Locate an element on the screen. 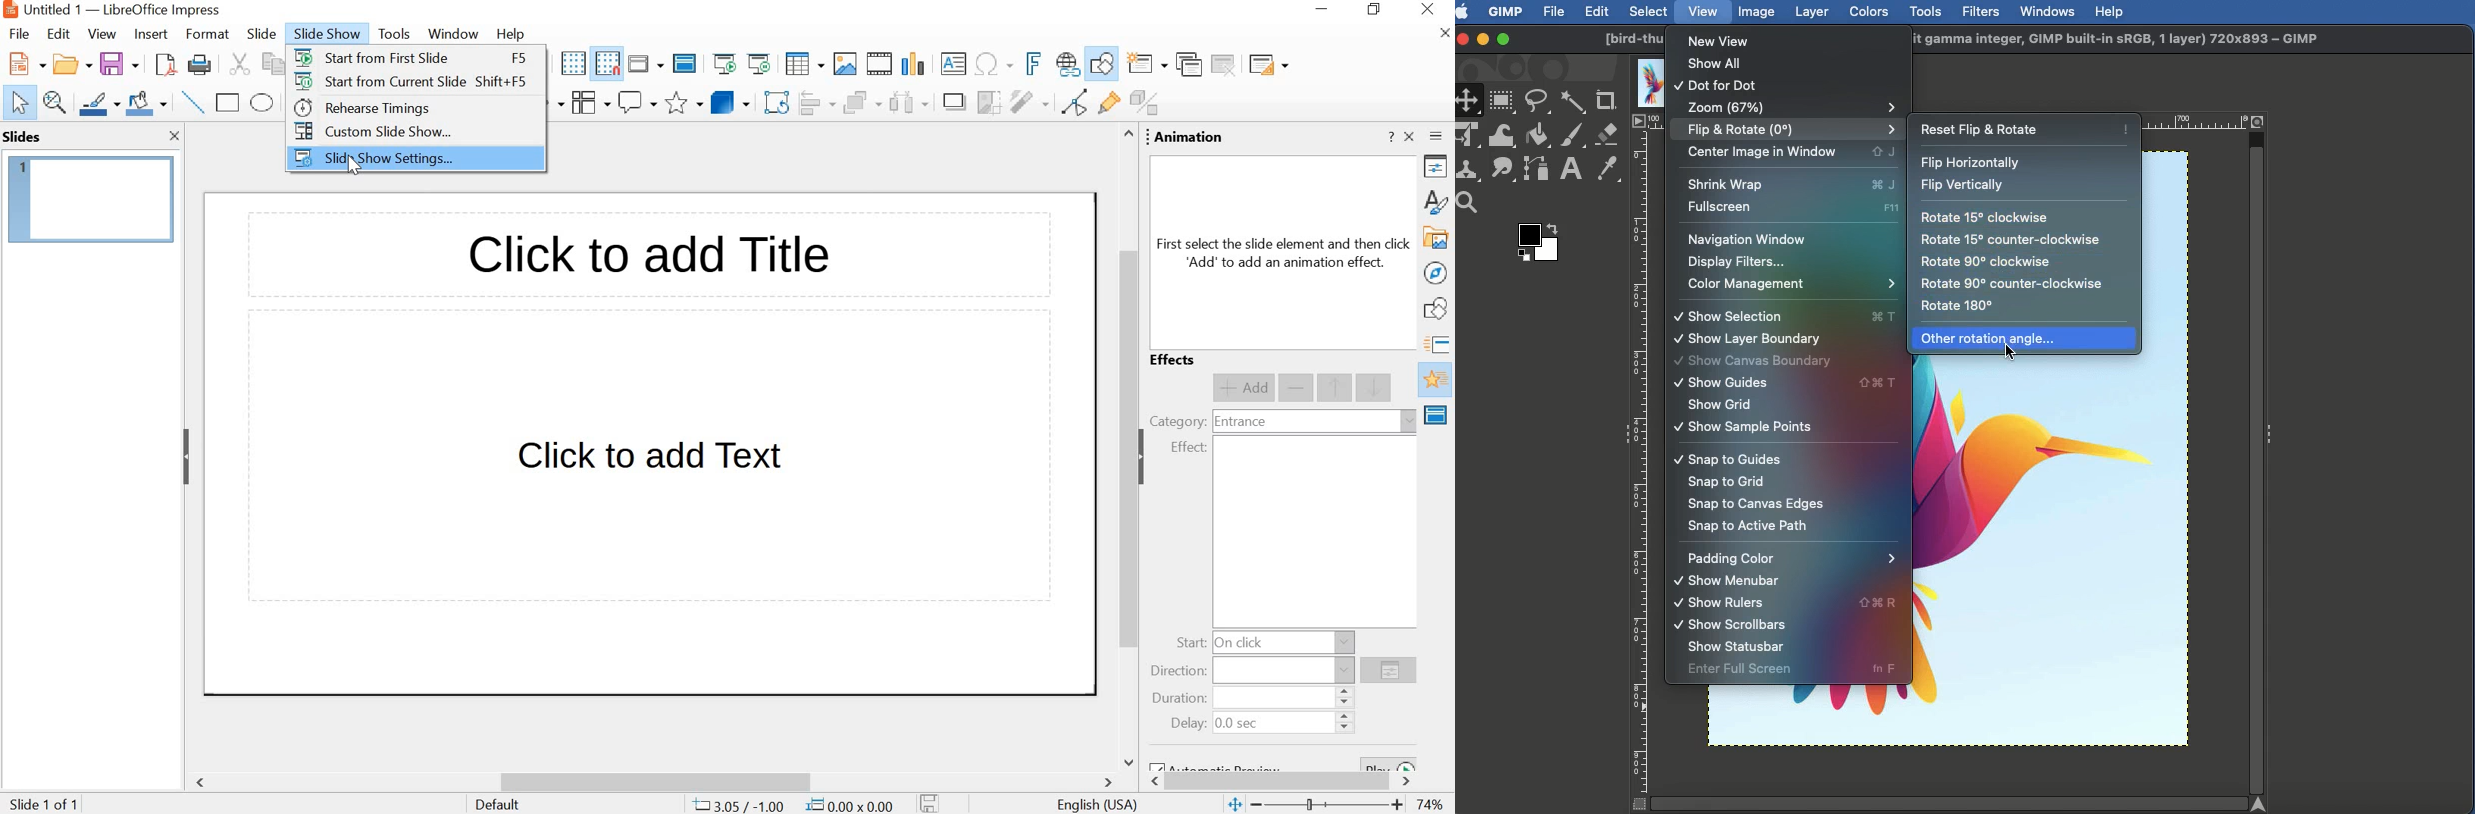 This screenshot has height=840, width=2492. New view is located at coordinates (1726, 40).